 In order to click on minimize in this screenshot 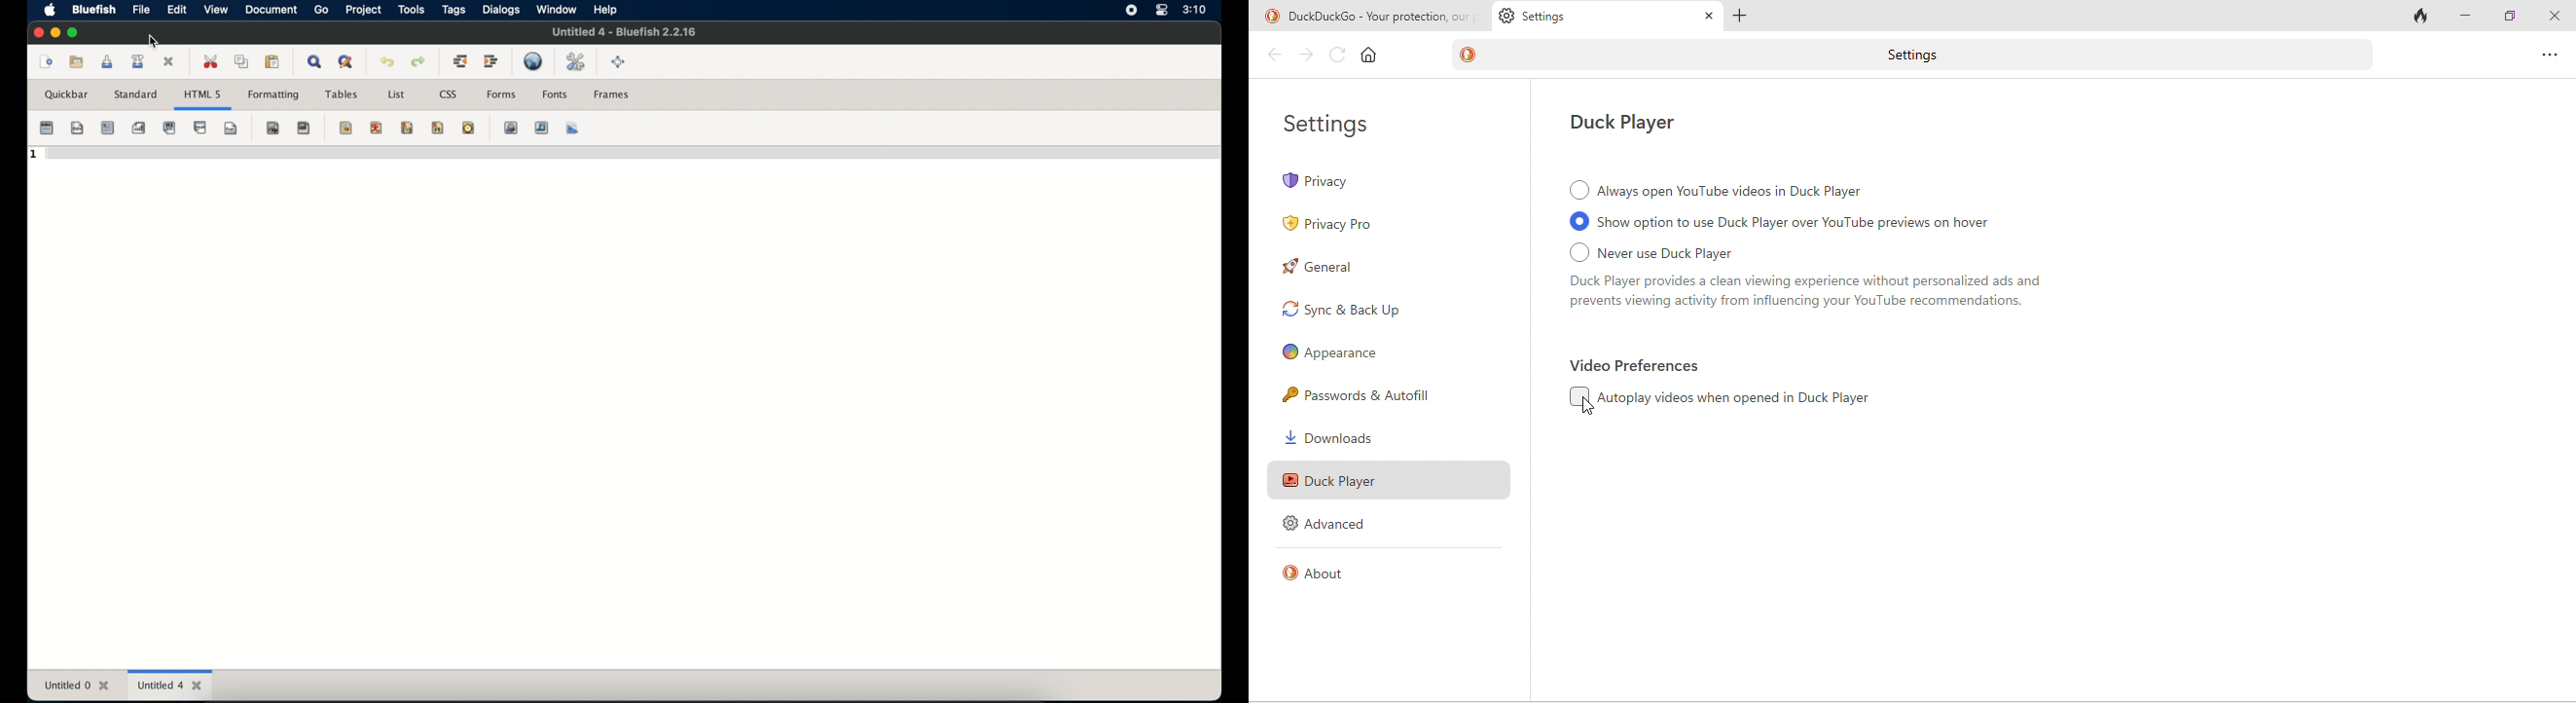, I will do `click(55, 33)`.